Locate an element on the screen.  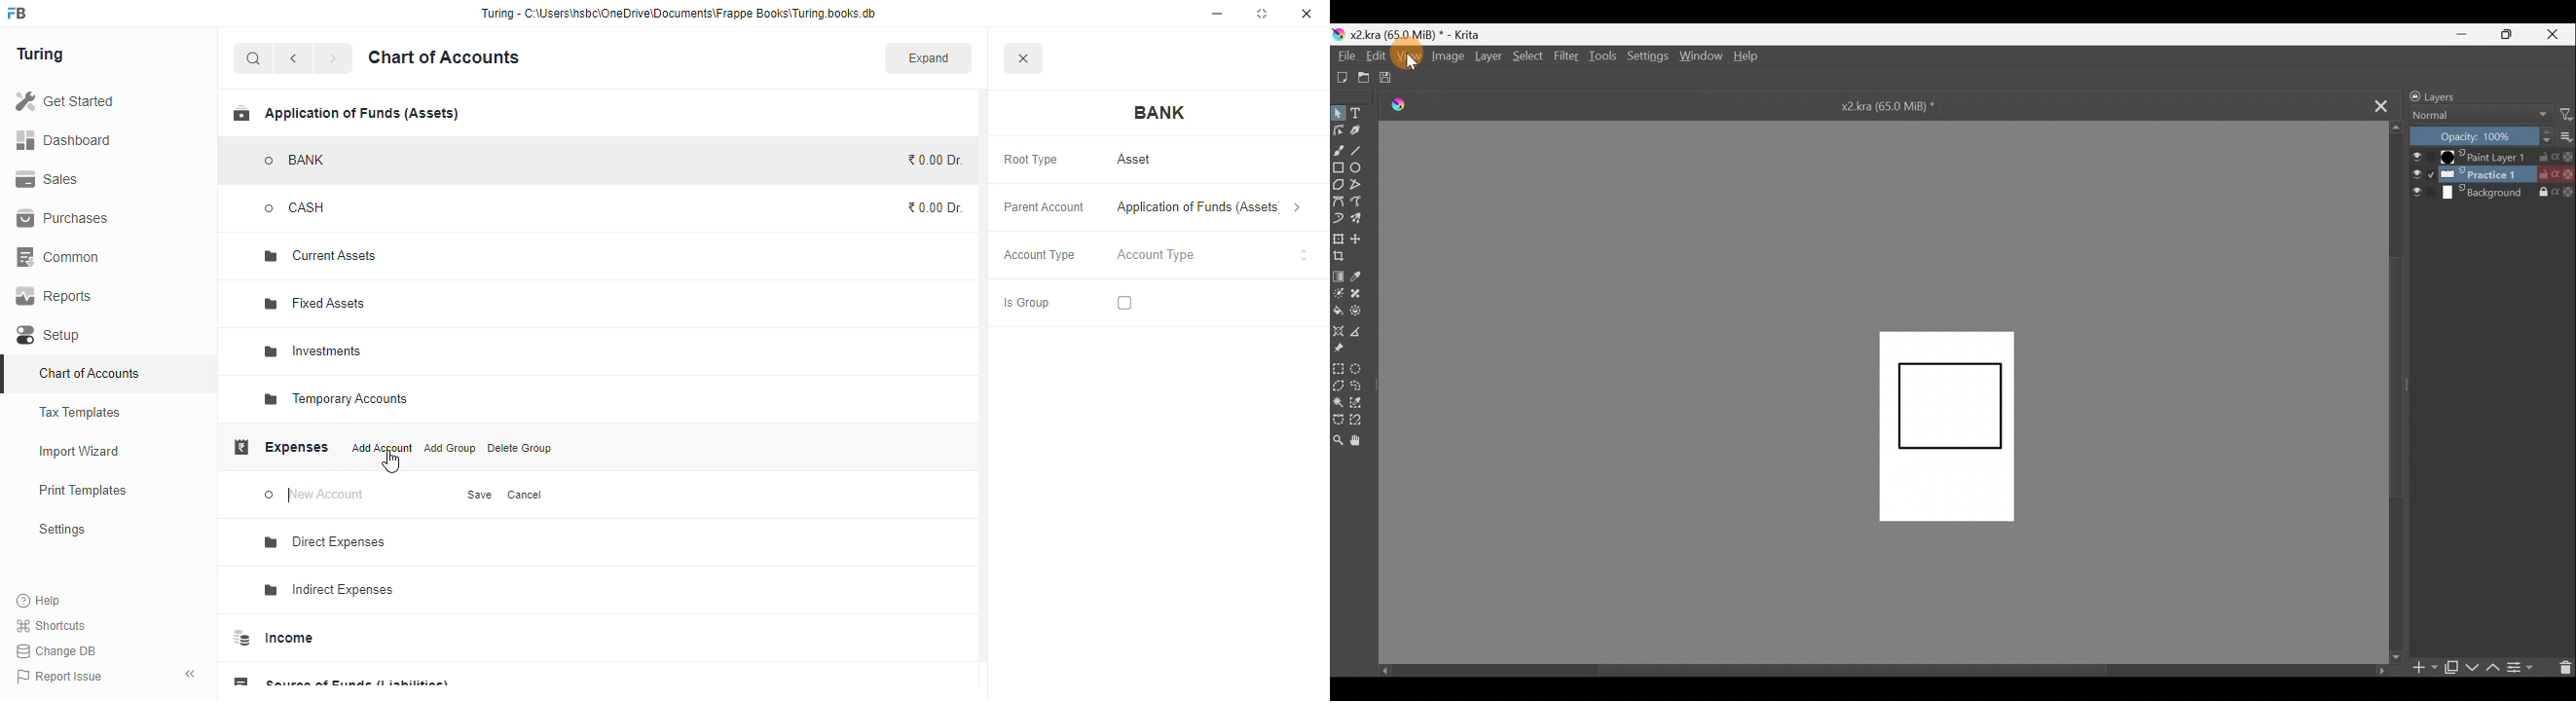
Rectangular selection tool is located at coordinates (1338, 368).